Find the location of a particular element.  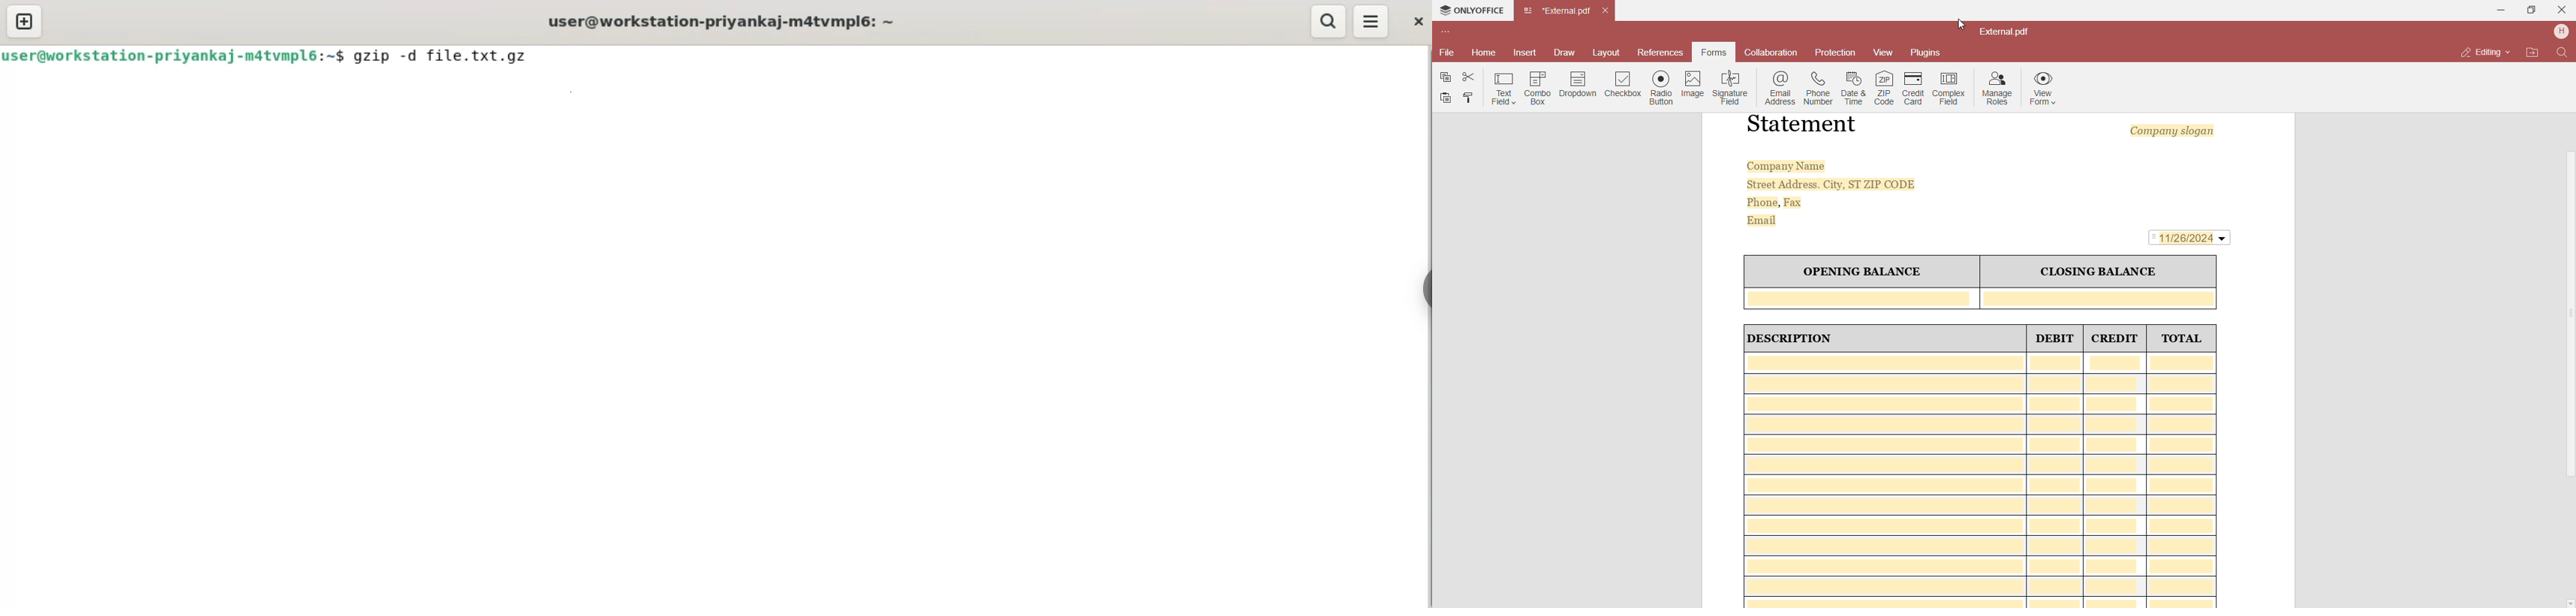

Date and time is located at coordinates (1853, 89).